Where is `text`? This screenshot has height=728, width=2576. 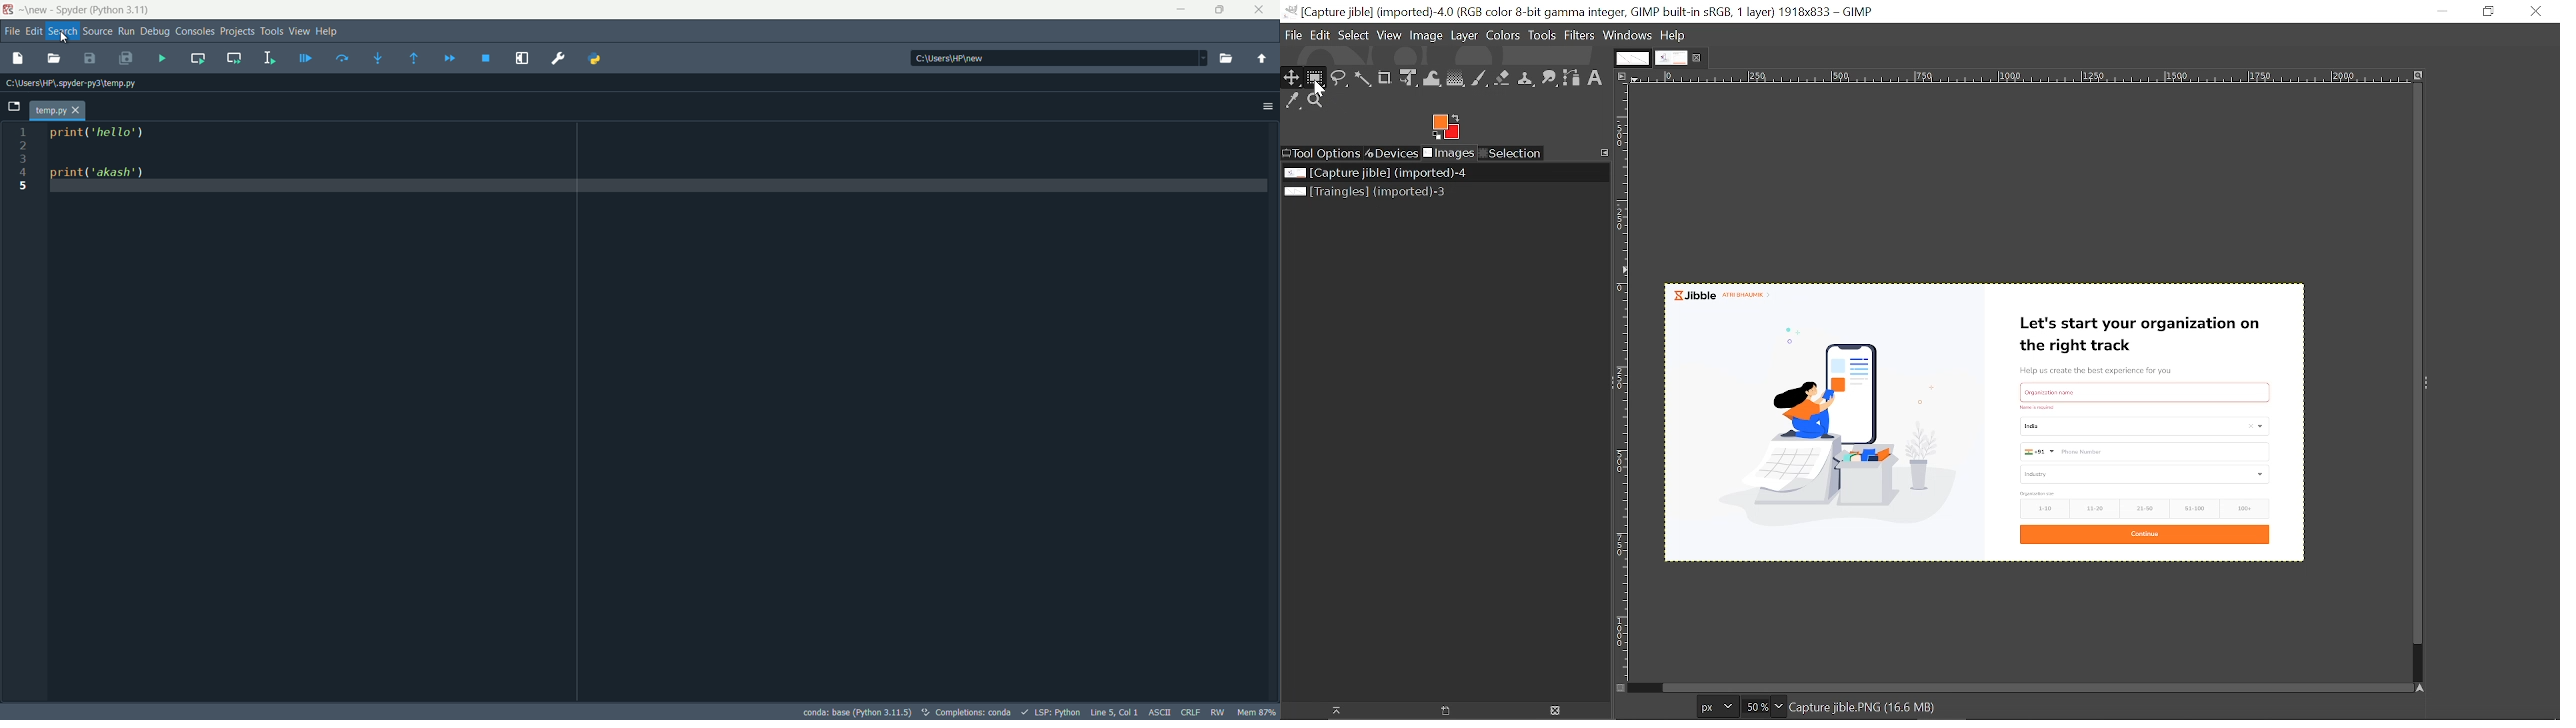 text is located at coordinates (969, 713).